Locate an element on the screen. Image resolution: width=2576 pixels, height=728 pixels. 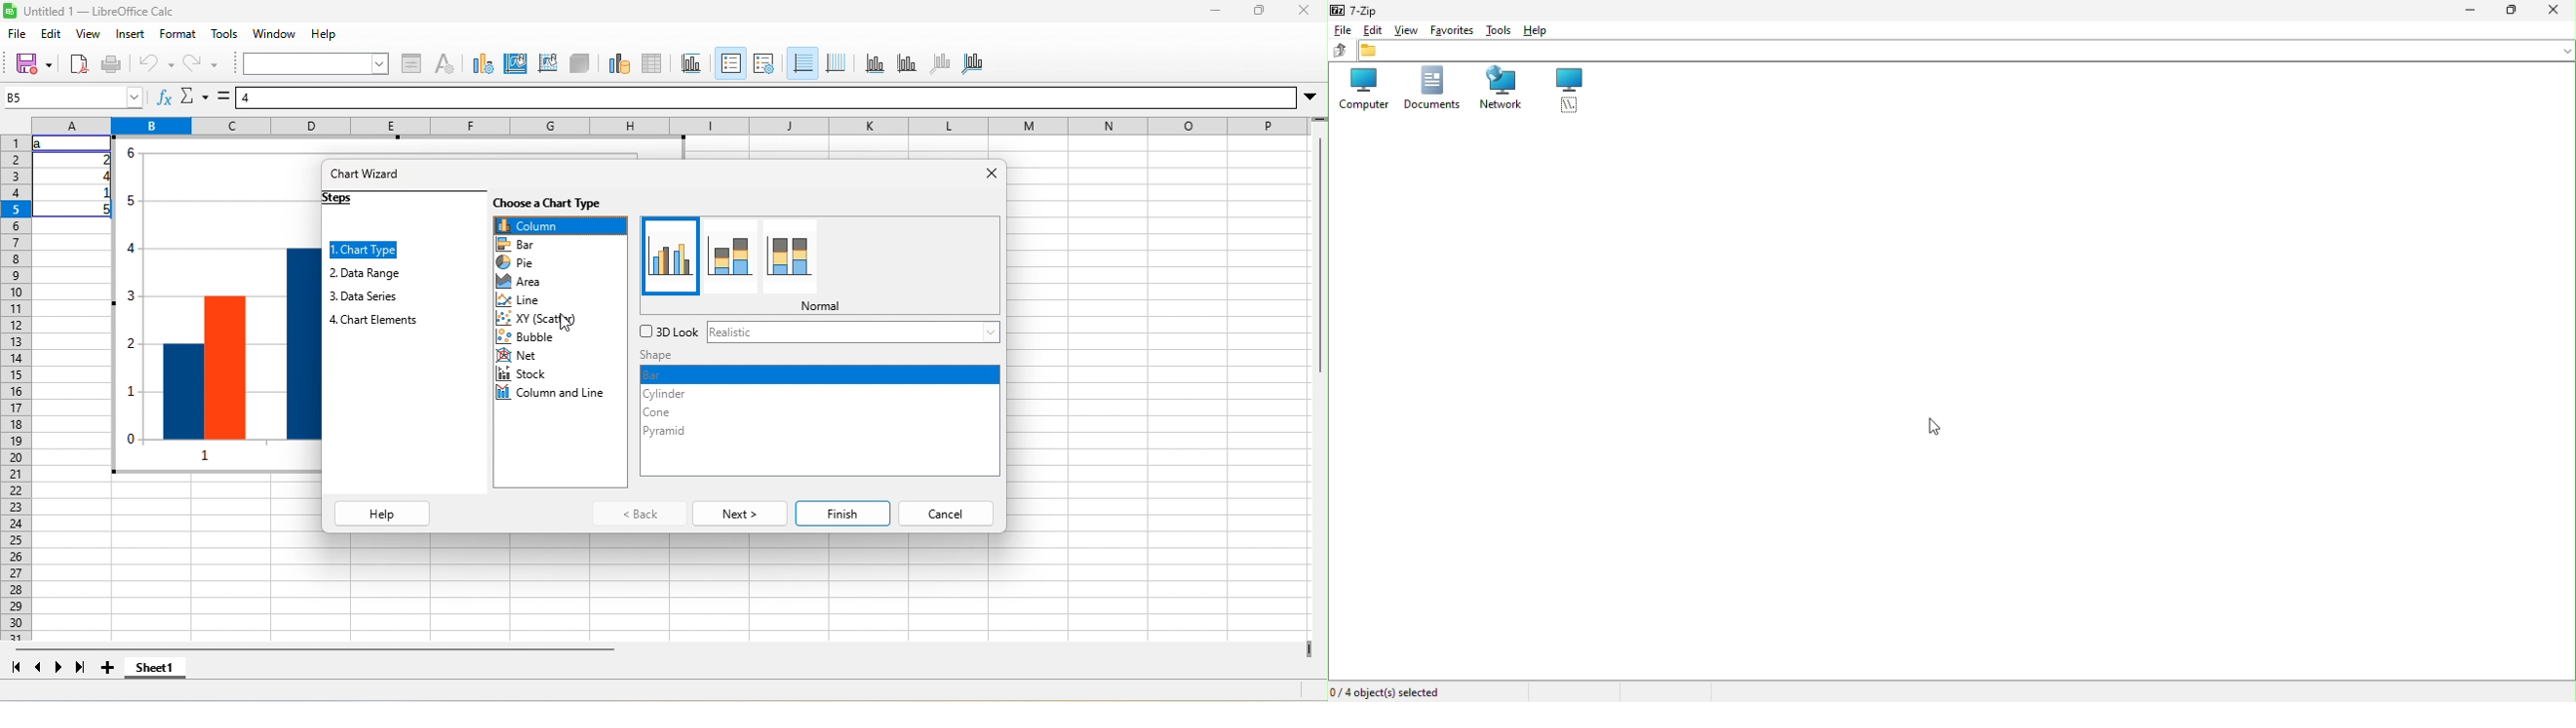
data table is located at coordinates (652, 65).